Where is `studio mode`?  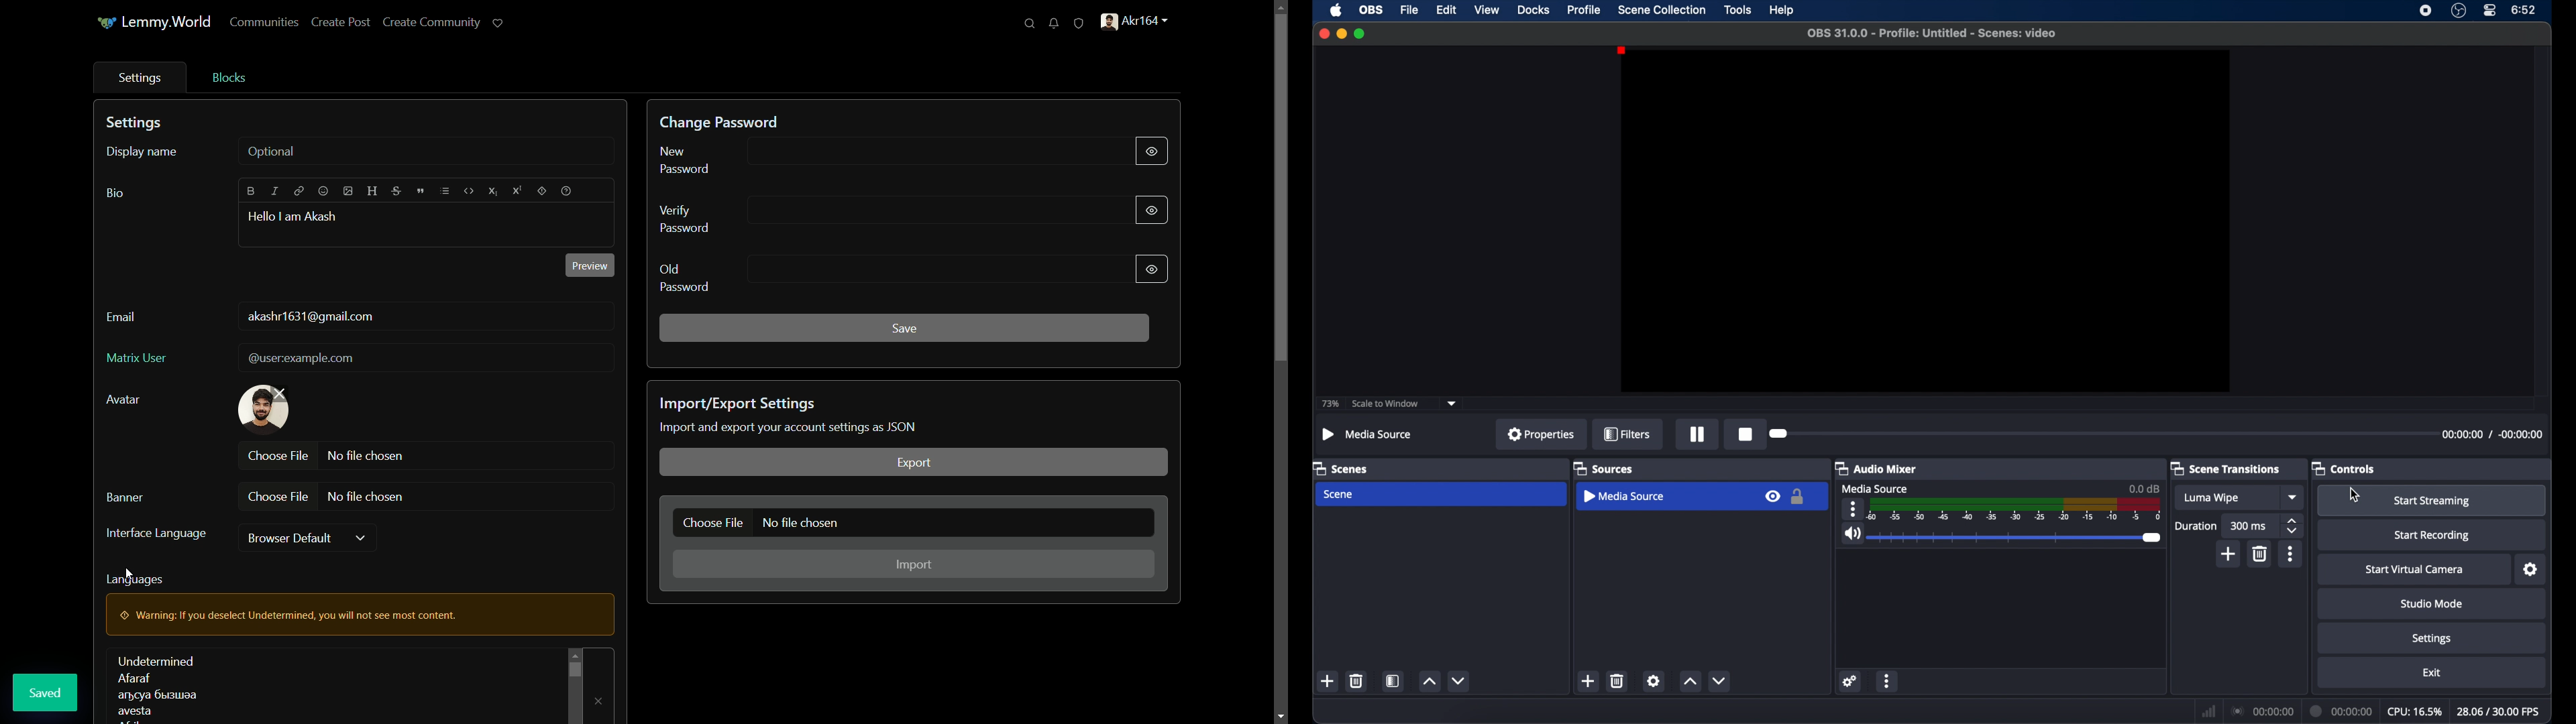 studio mode is located at coordinates (2431, 604).